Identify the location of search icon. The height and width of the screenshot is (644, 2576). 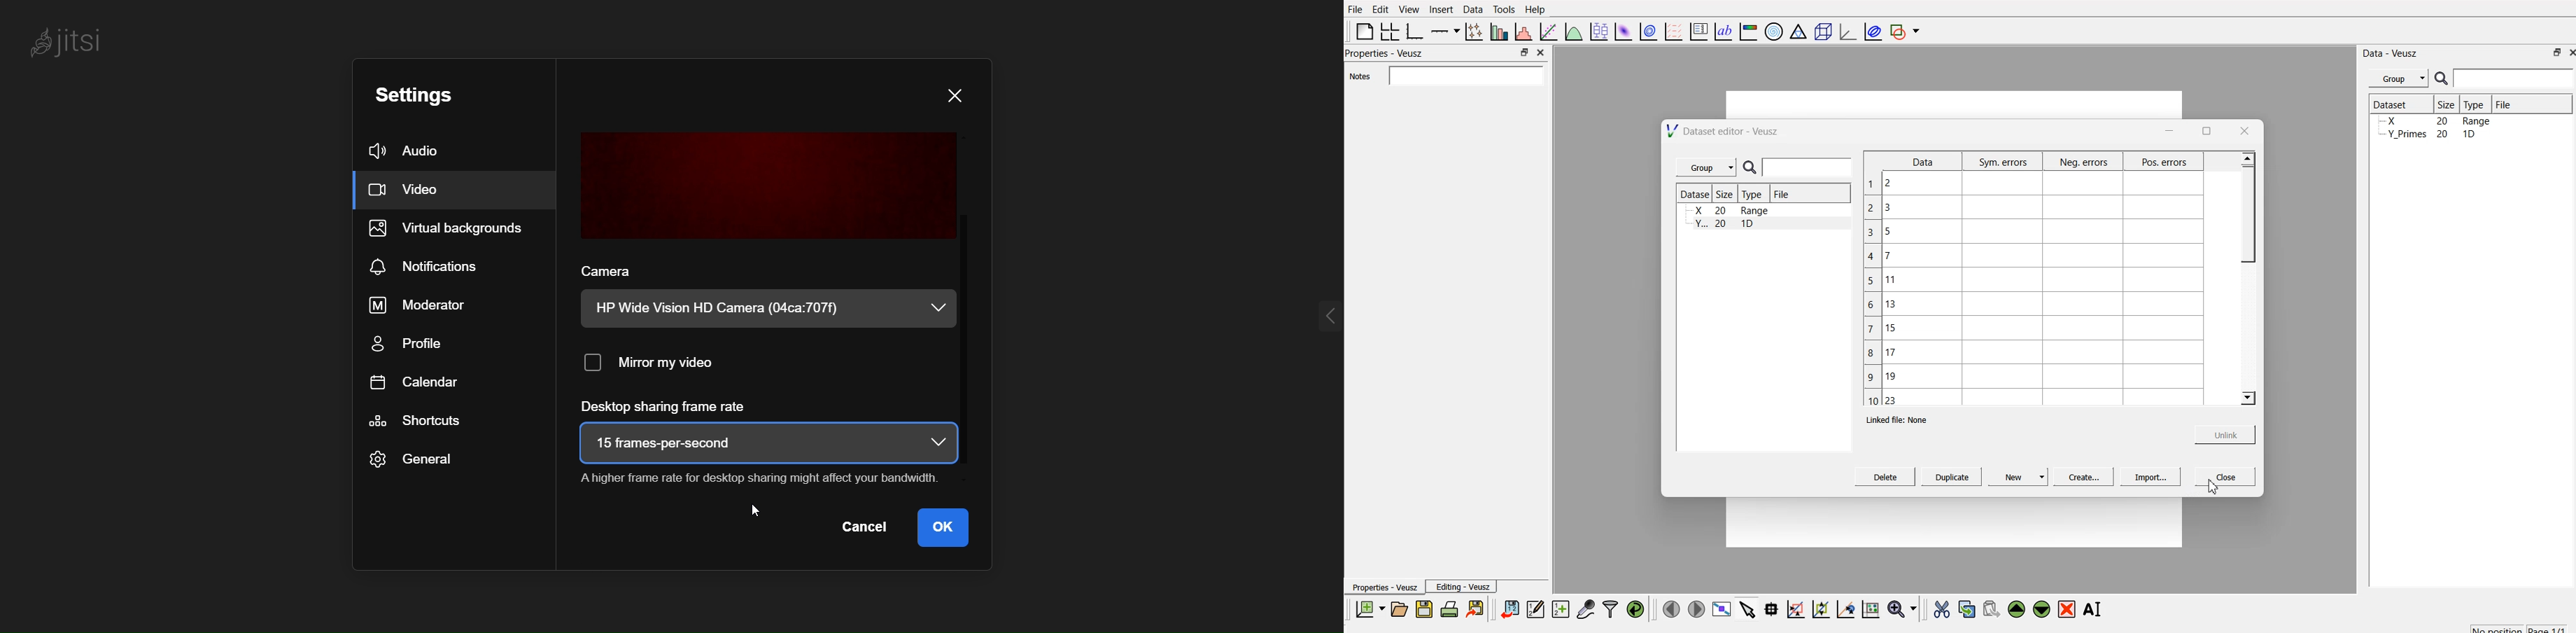
(1749, 166).